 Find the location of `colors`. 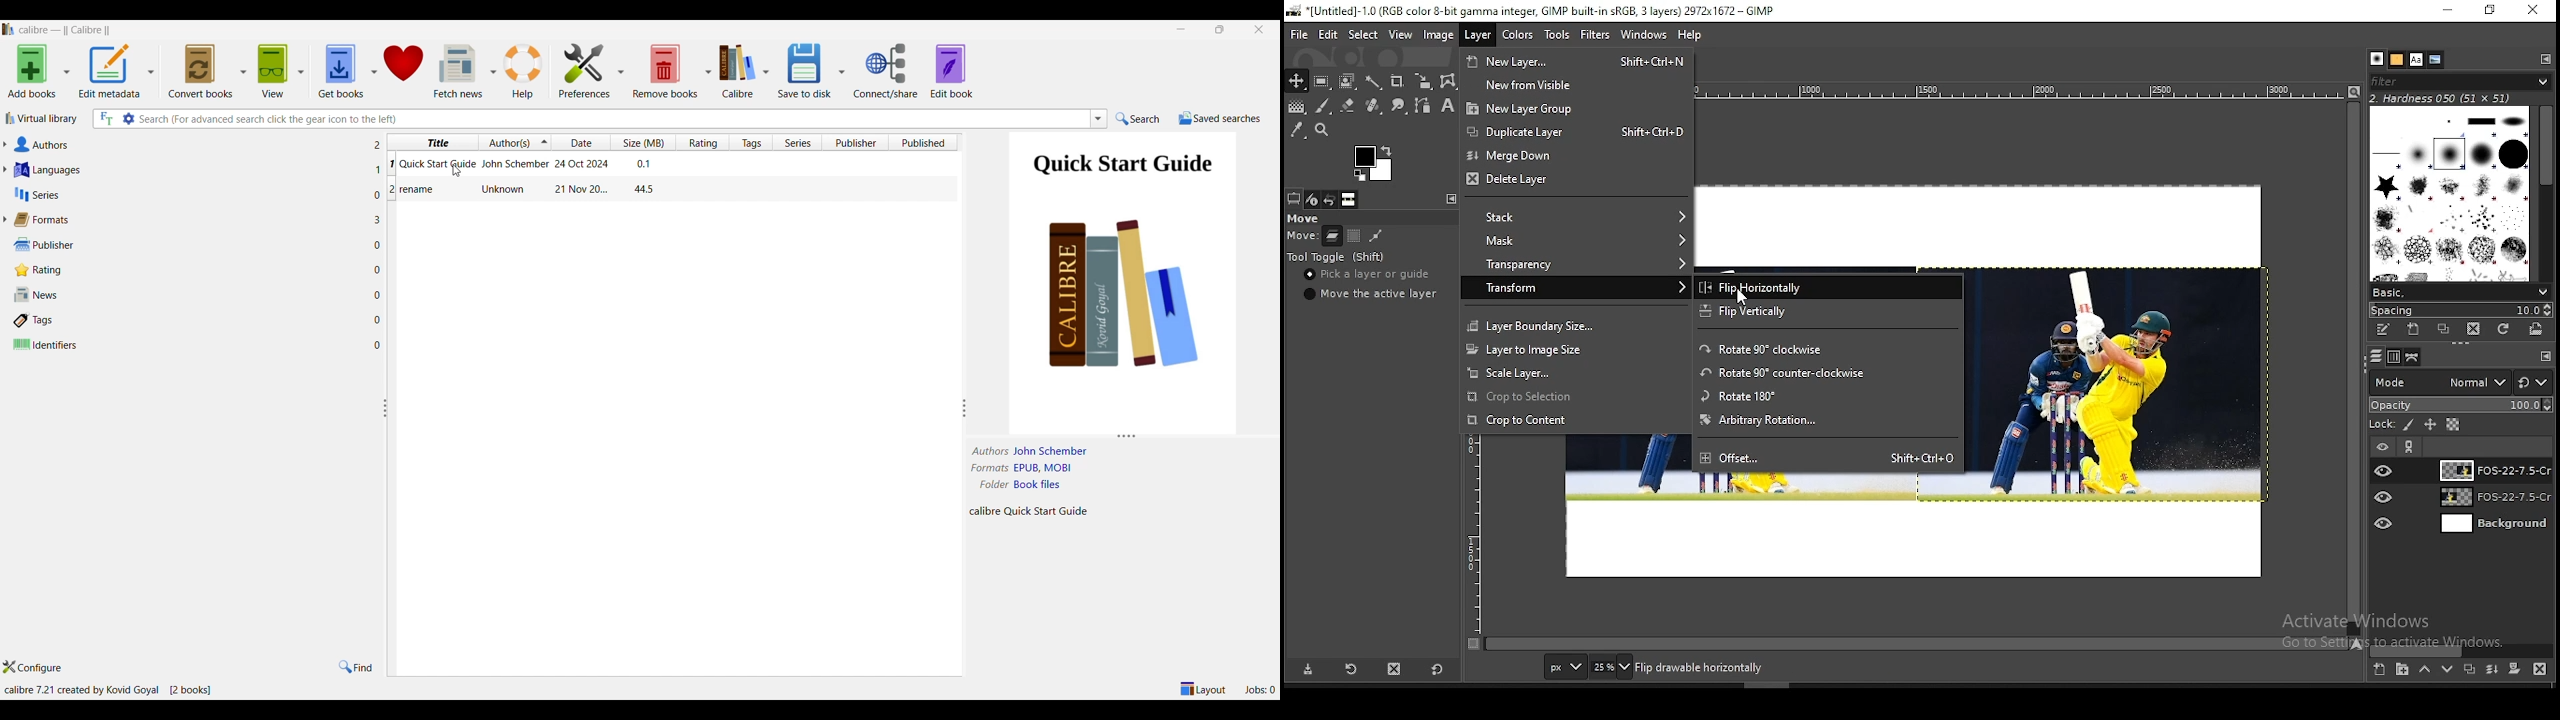

colors is located at coordinates (1520, 36).